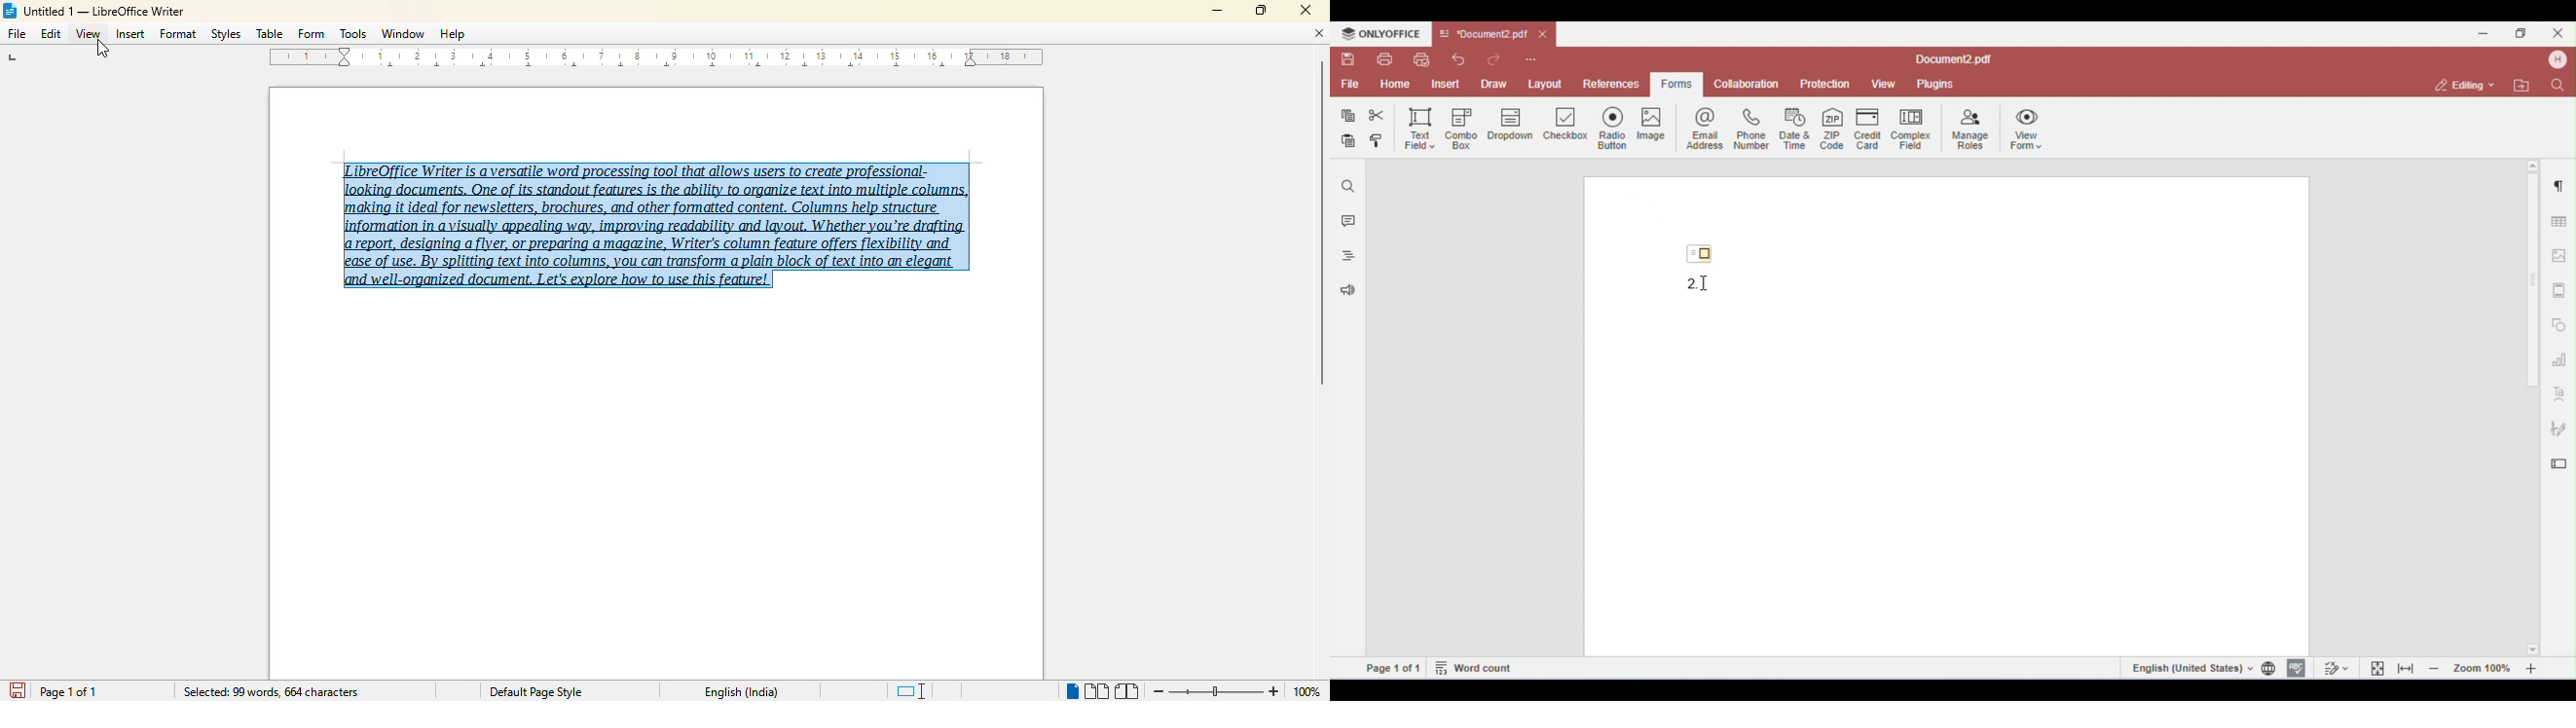 The width and height of the screenshot is (2576, 728). What do you see at coordinates (69, 692) in the screenshot?
I see `page 1 of 1` at bounding box center [69, 692].